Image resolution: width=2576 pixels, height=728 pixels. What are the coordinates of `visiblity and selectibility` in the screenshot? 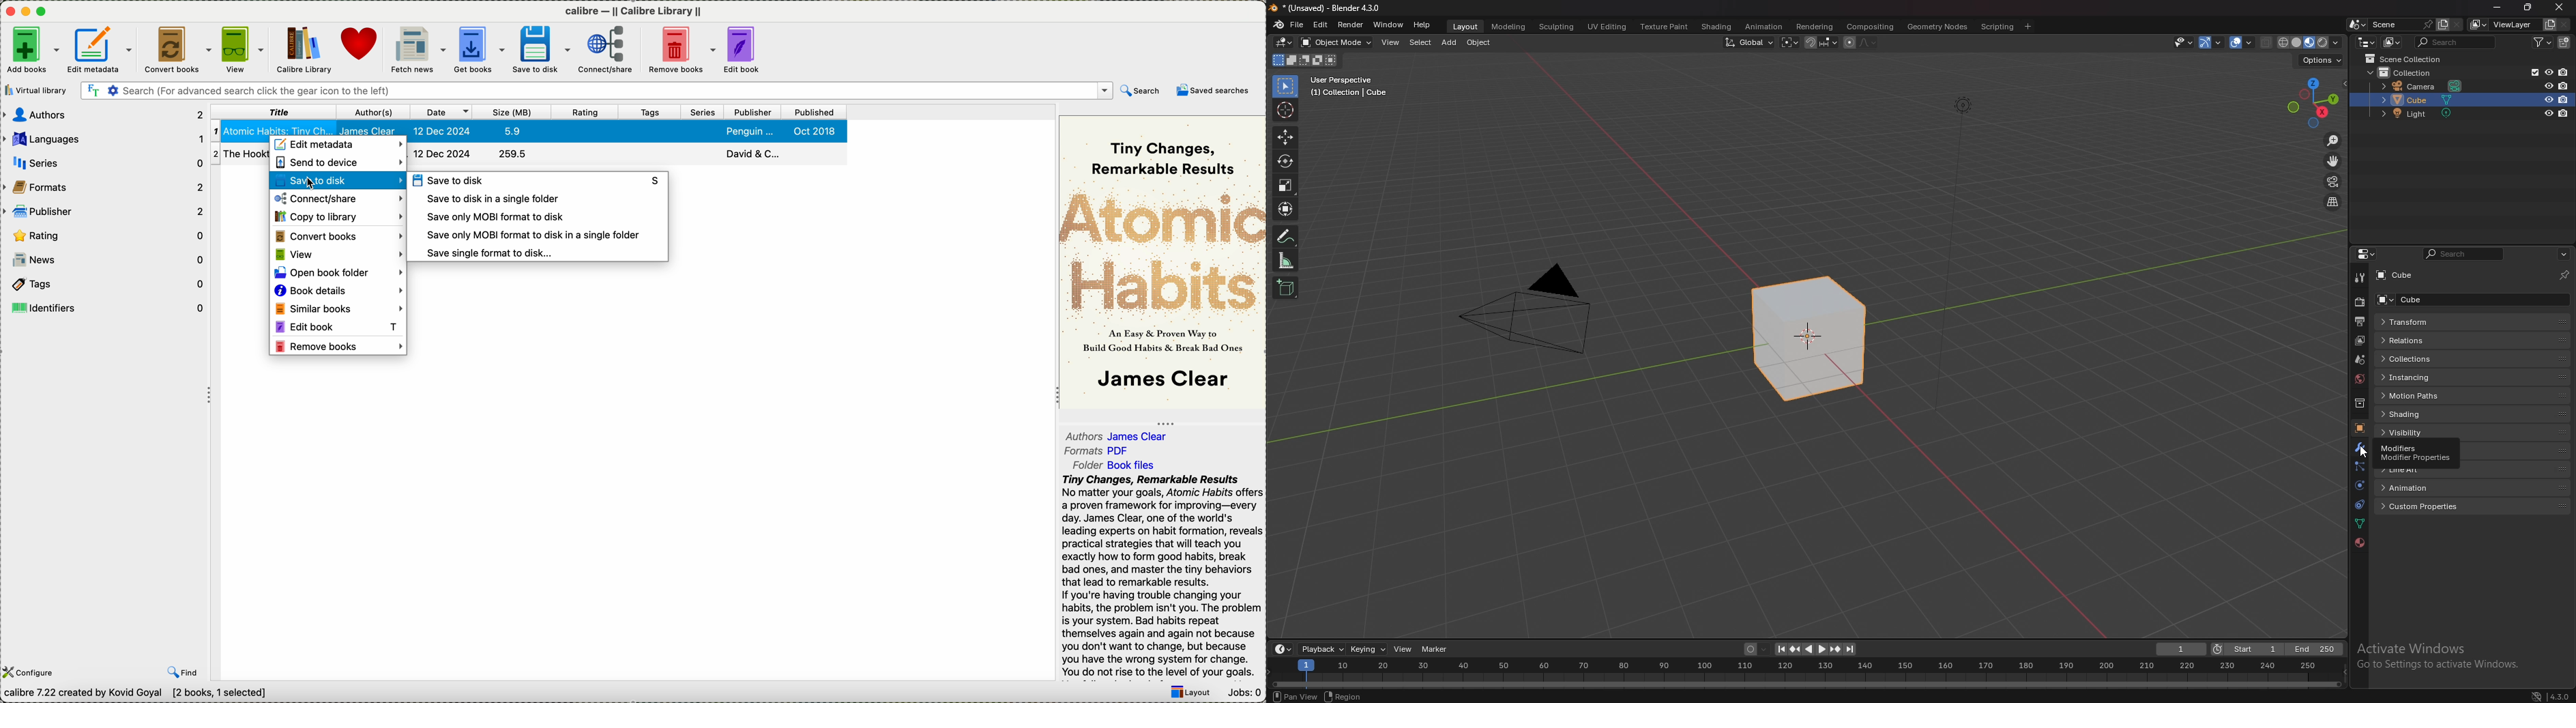 It's located at (2183, 42).